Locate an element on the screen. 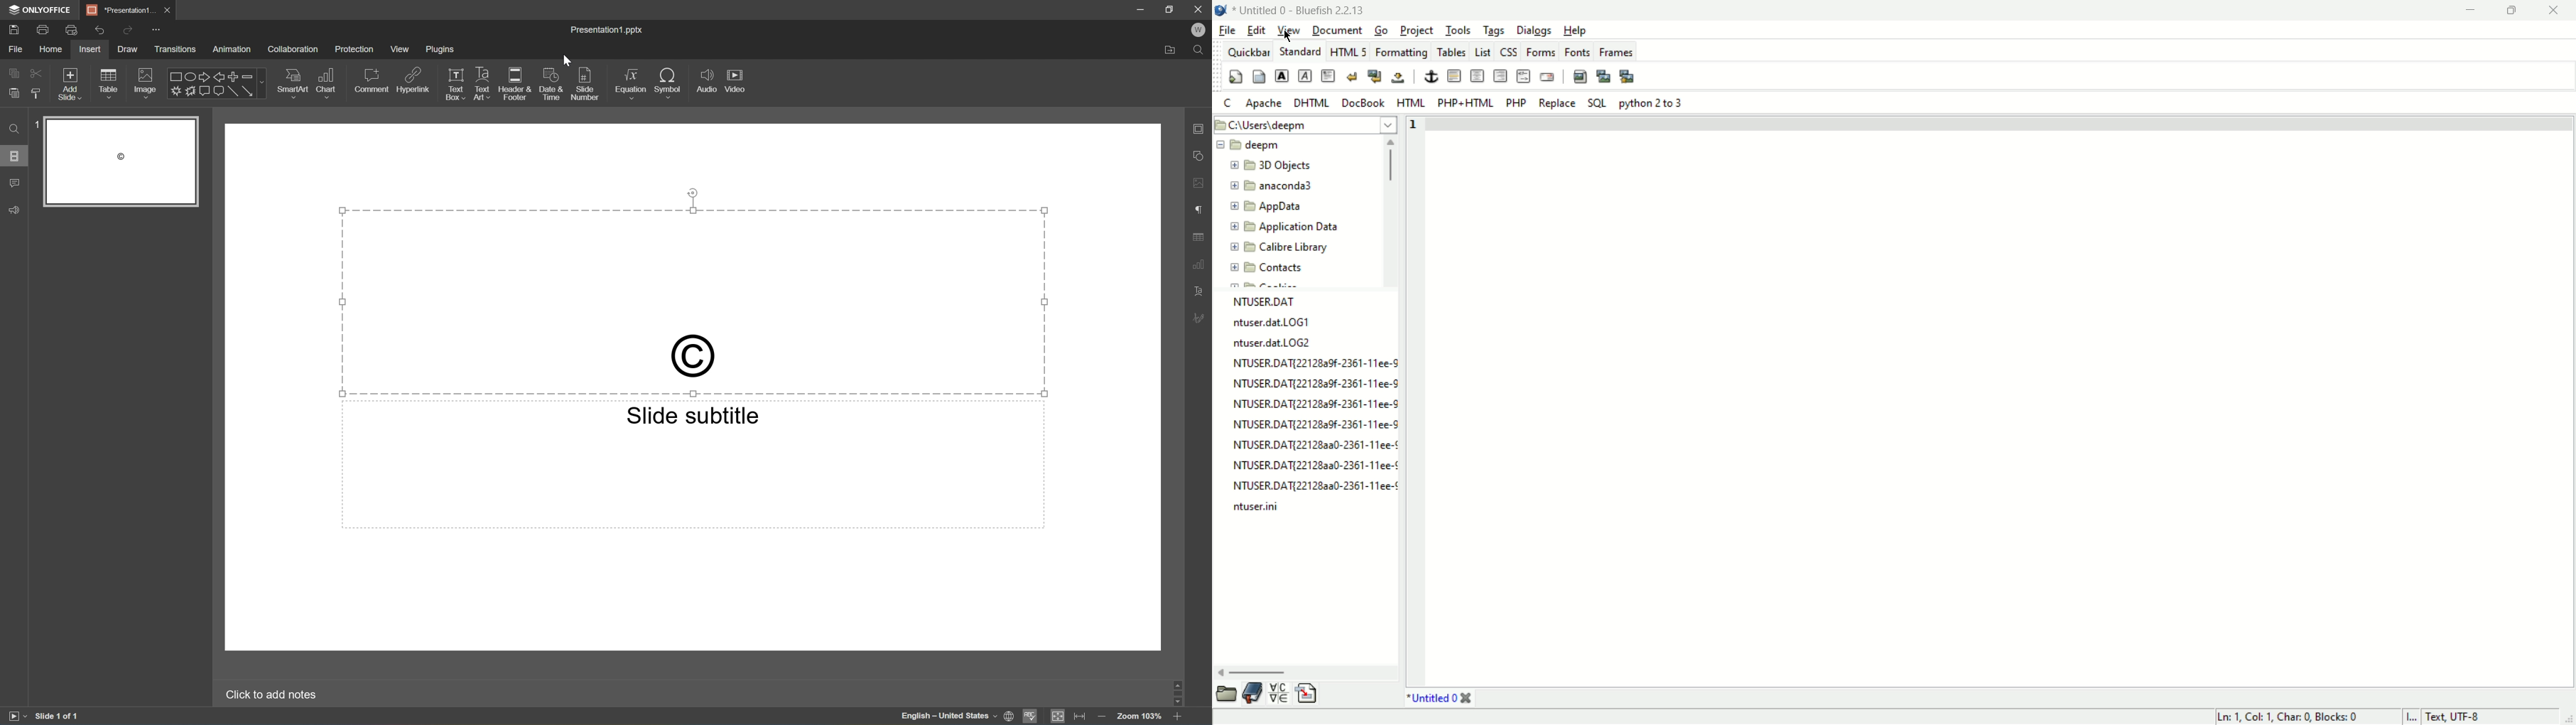  list is located at coordinates (1480, 50).